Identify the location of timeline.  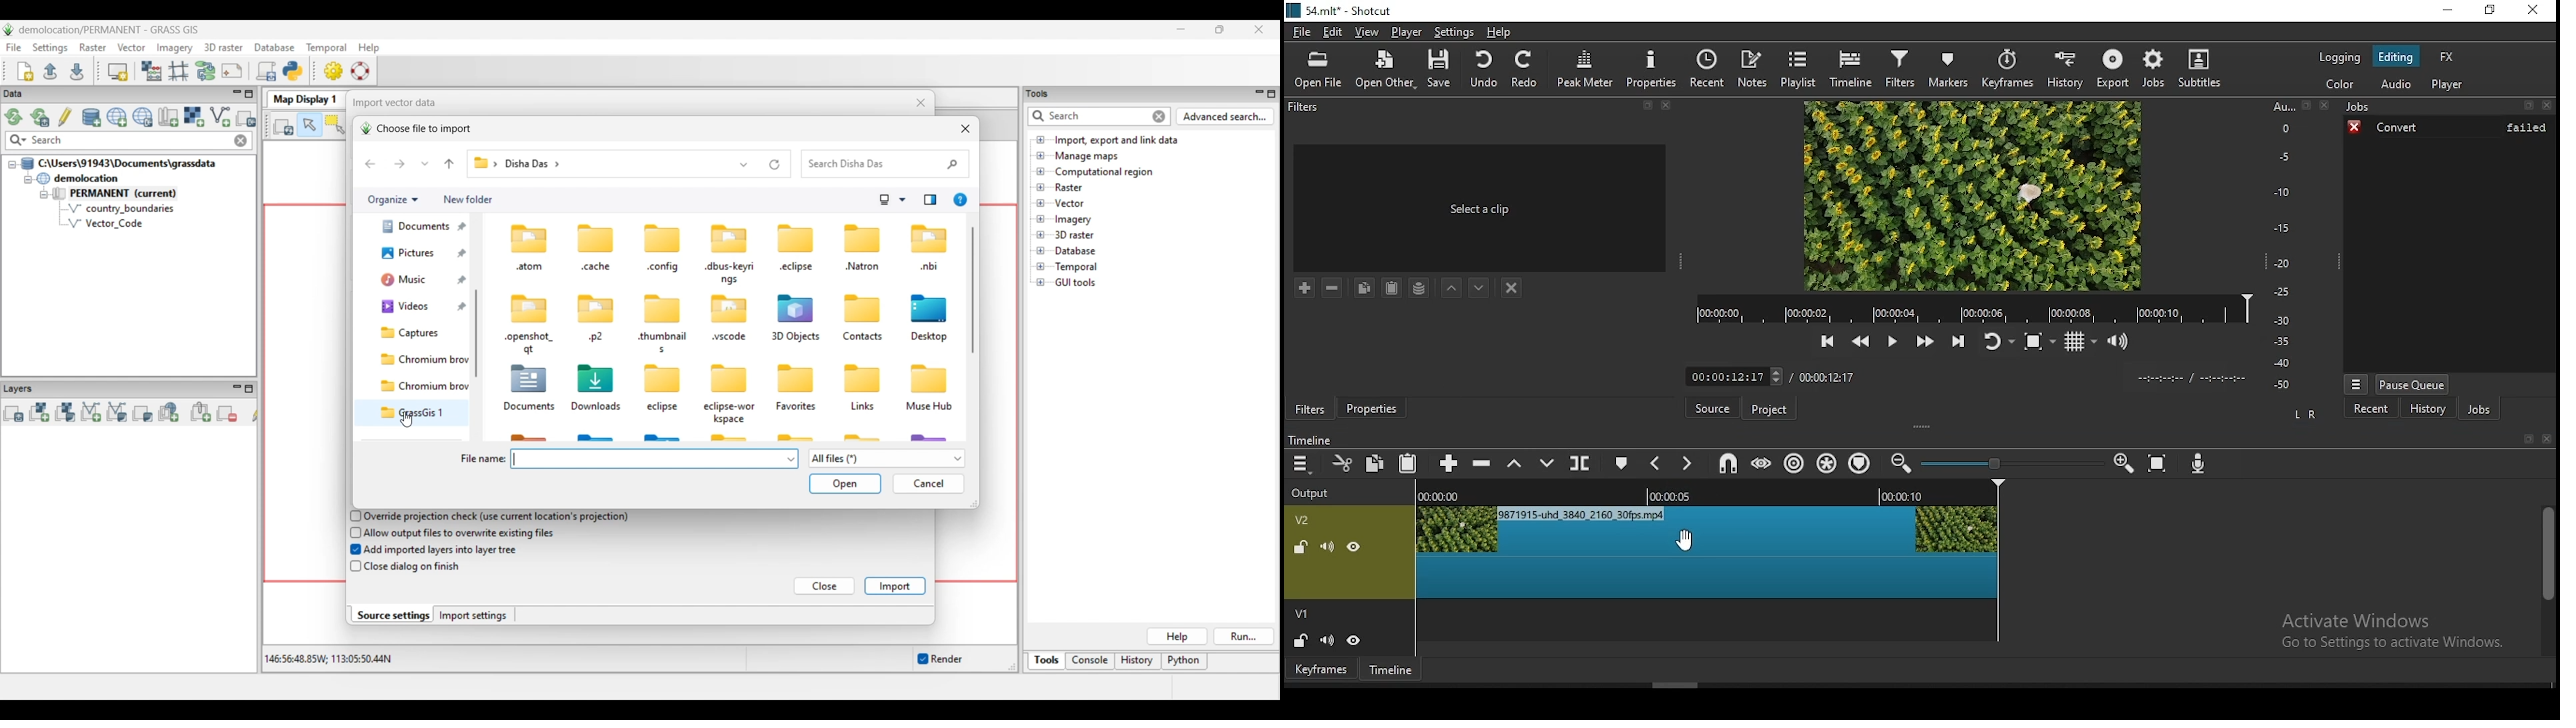
(1716, 492).